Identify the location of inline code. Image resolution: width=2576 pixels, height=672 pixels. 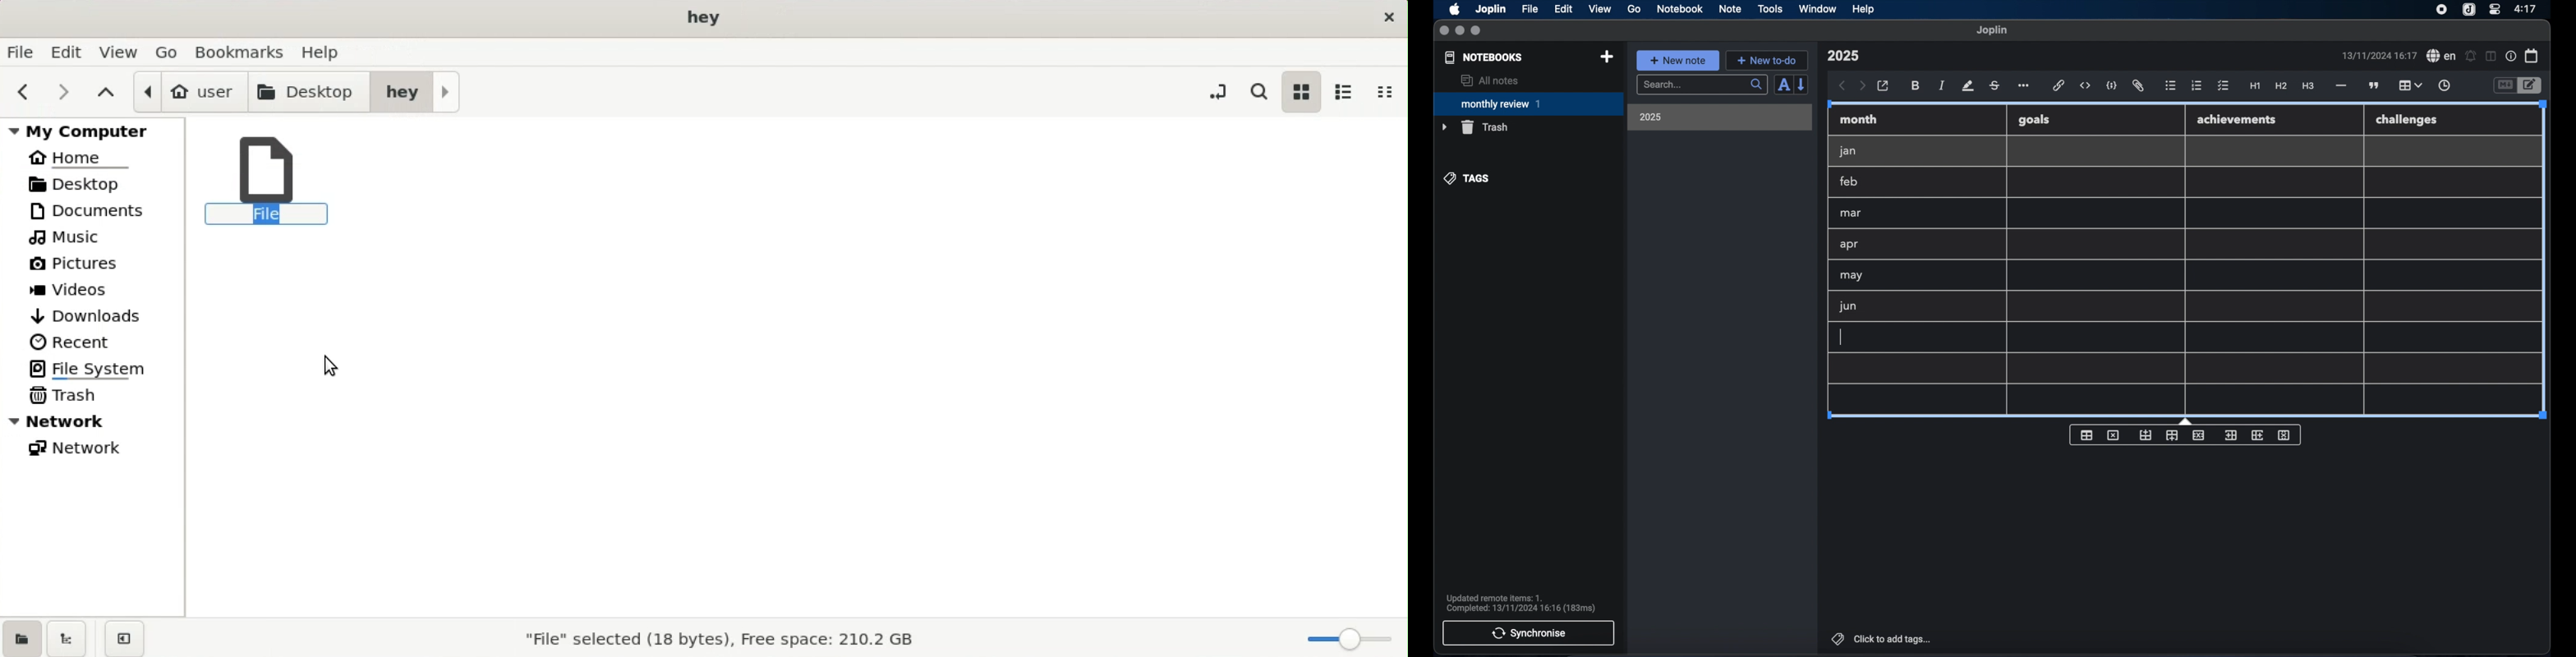
(2085, 86).